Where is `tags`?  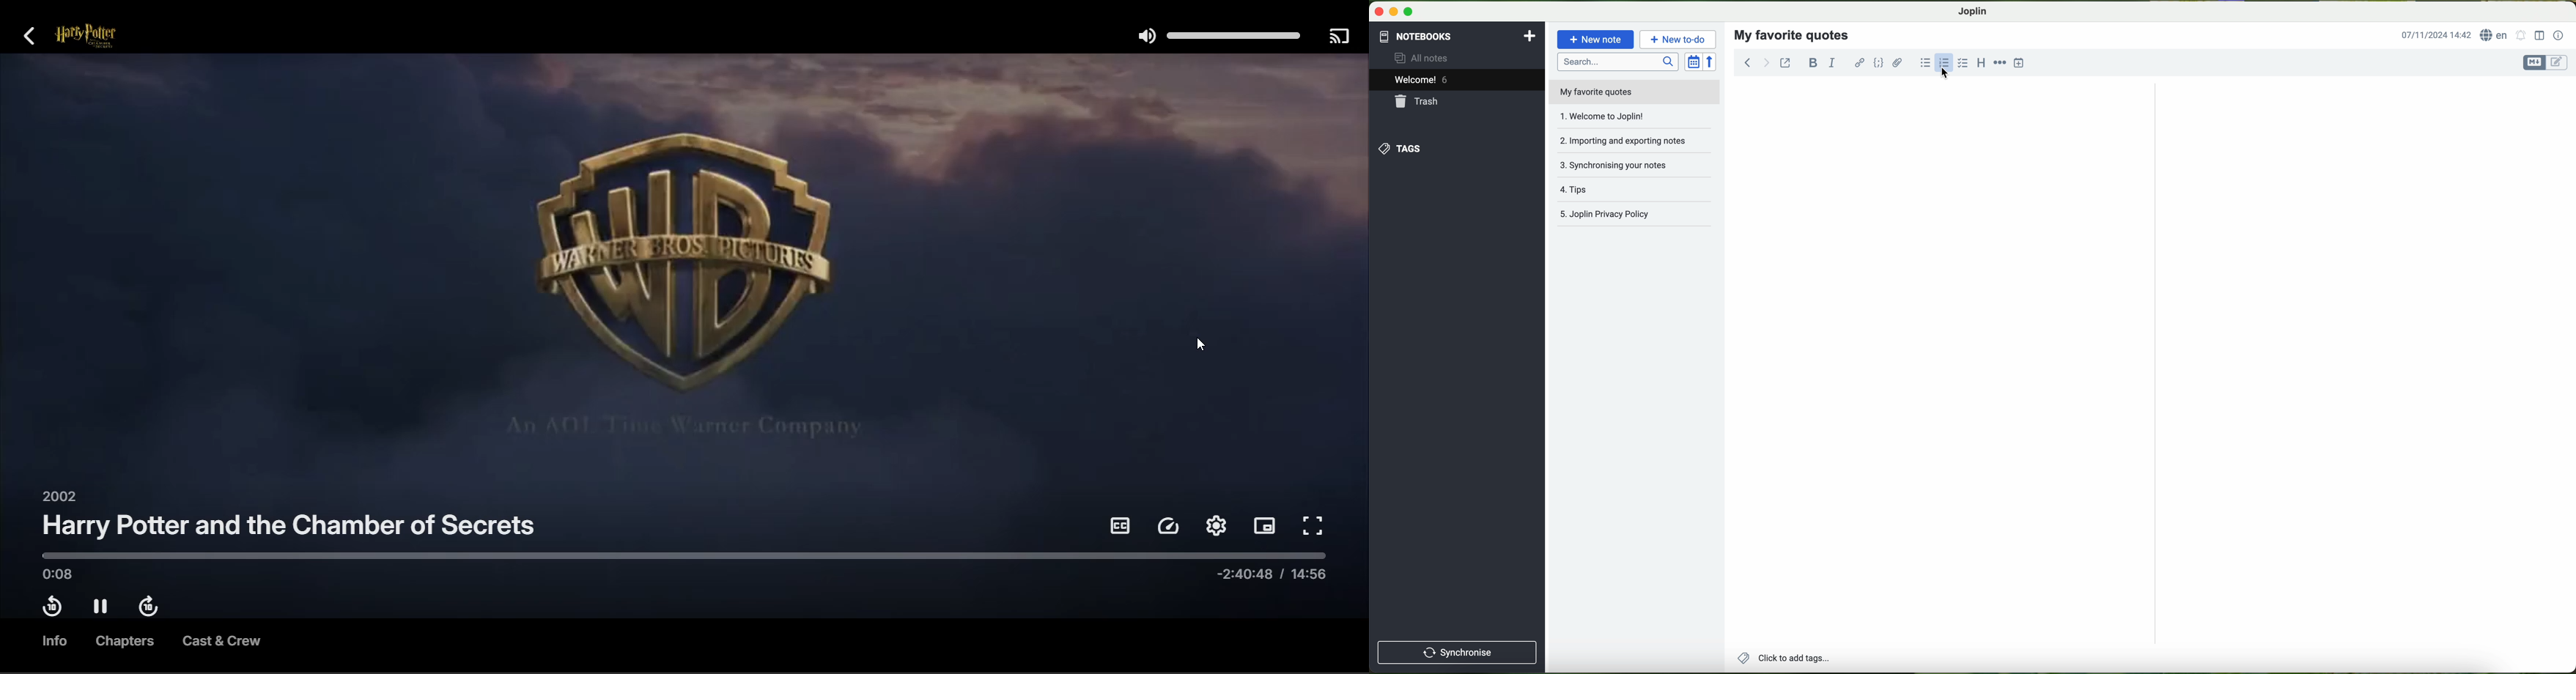
tags is located at coordinates (1457, 149).